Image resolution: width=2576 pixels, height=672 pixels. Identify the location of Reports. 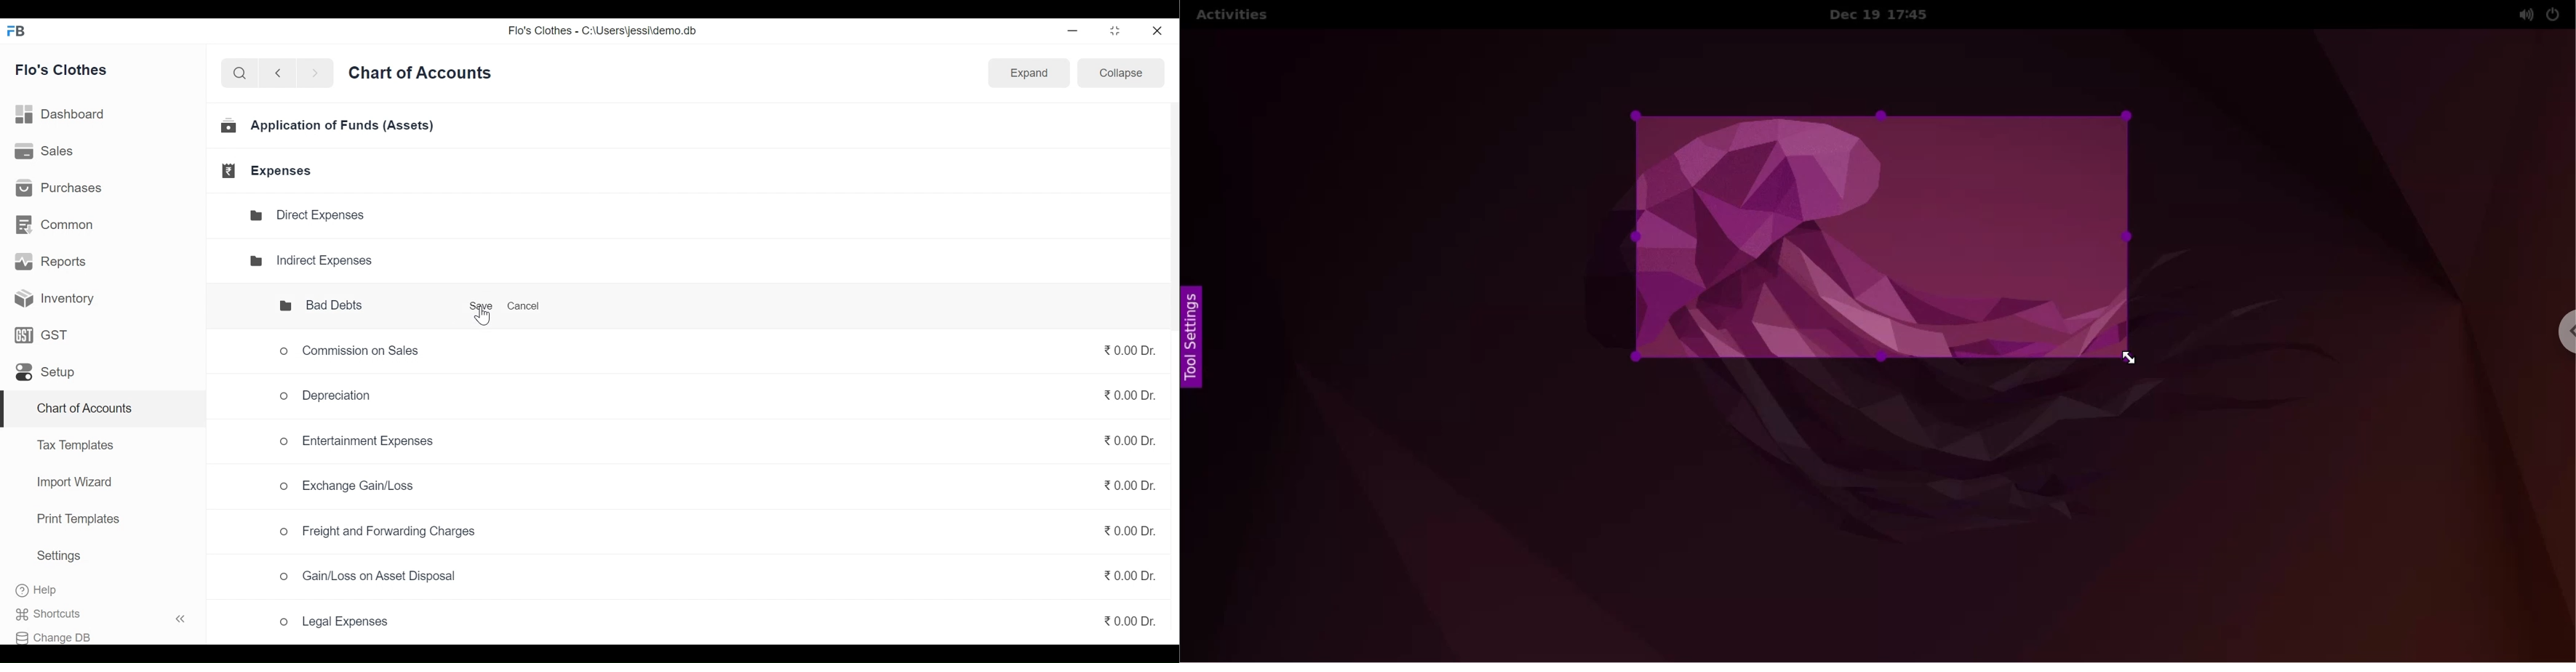
(53, 264).